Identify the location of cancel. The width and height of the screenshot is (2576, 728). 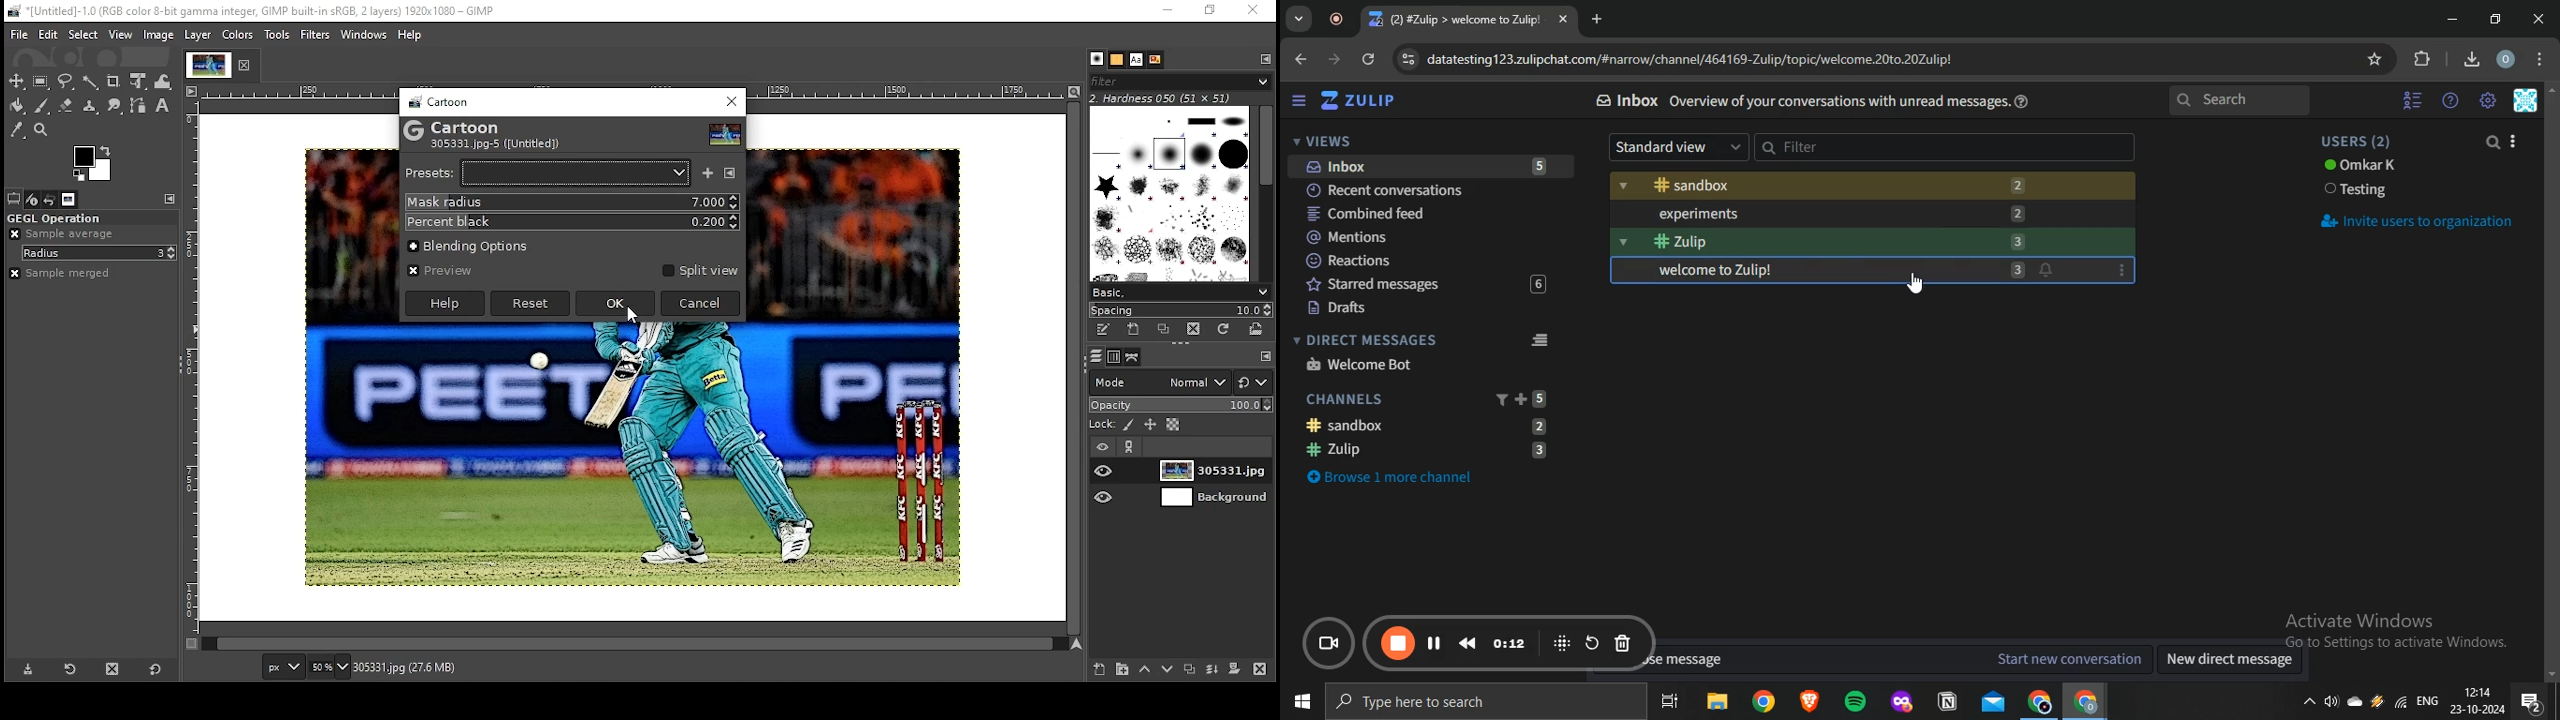
(702, 303).